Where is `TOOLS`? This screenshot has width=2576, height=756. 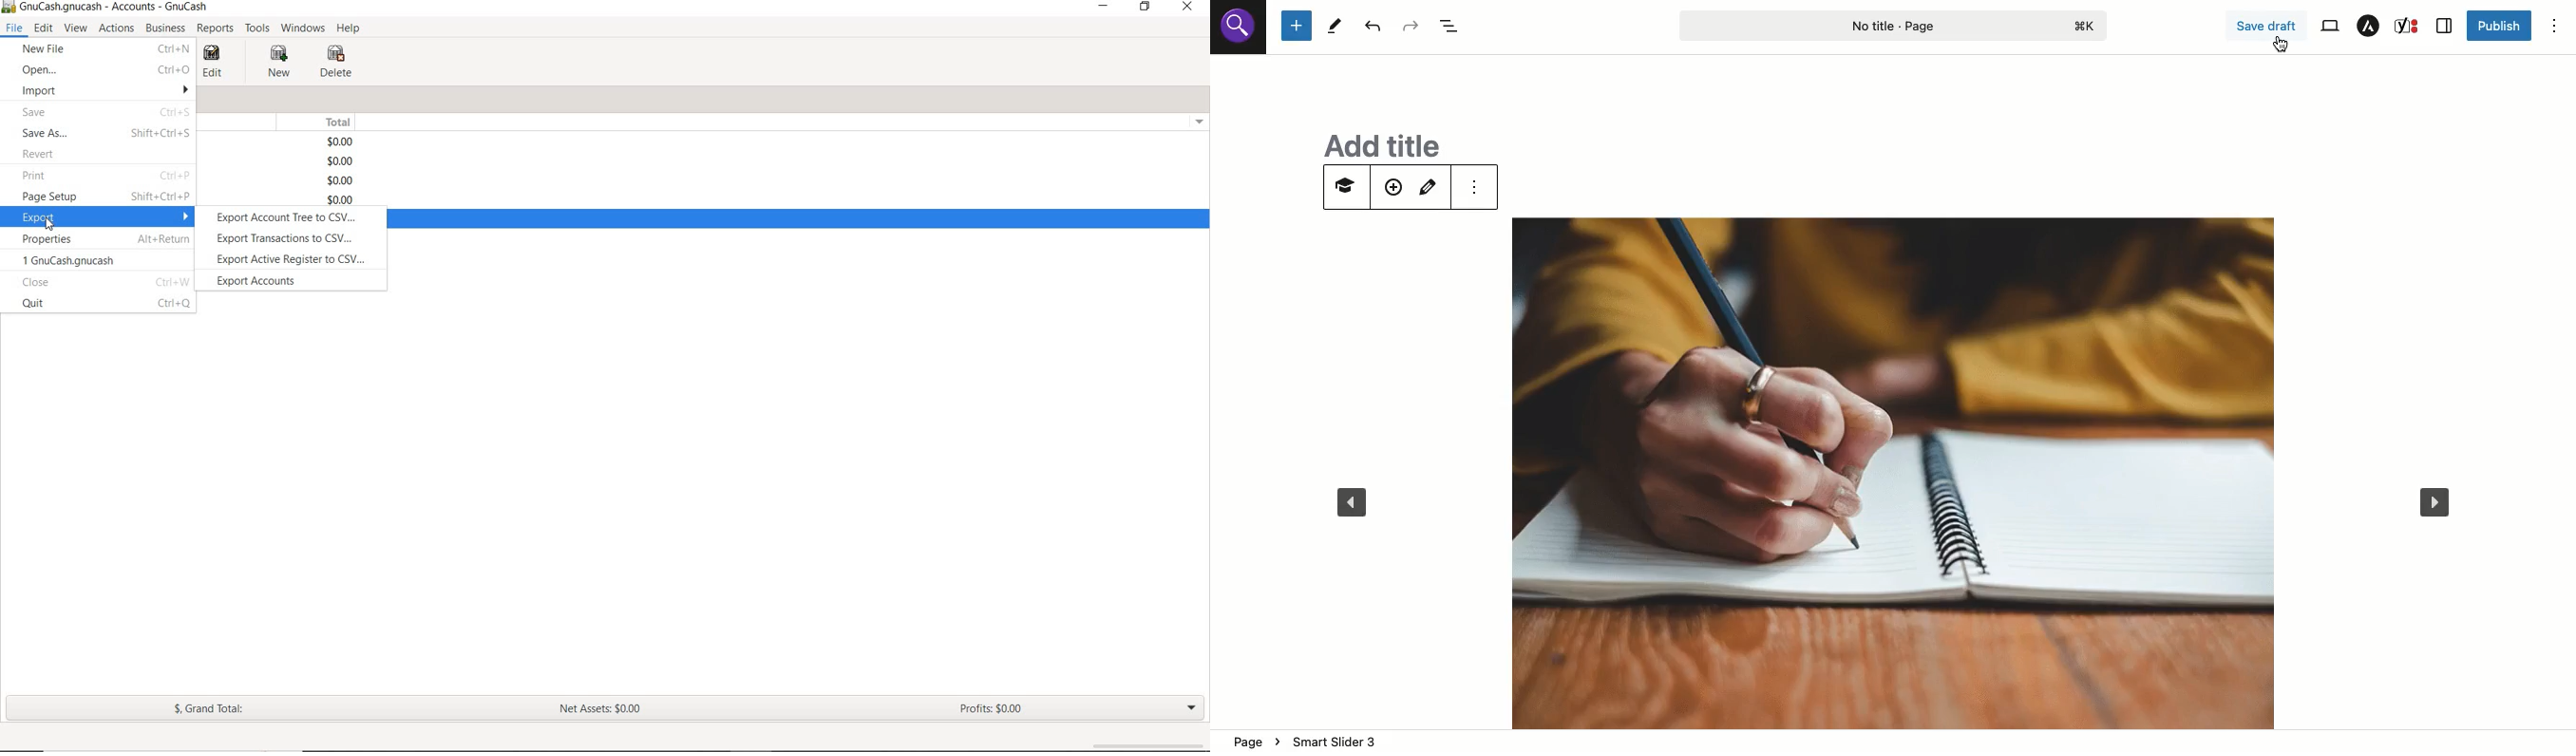 TOOLS is located at coordinates (258, 29).